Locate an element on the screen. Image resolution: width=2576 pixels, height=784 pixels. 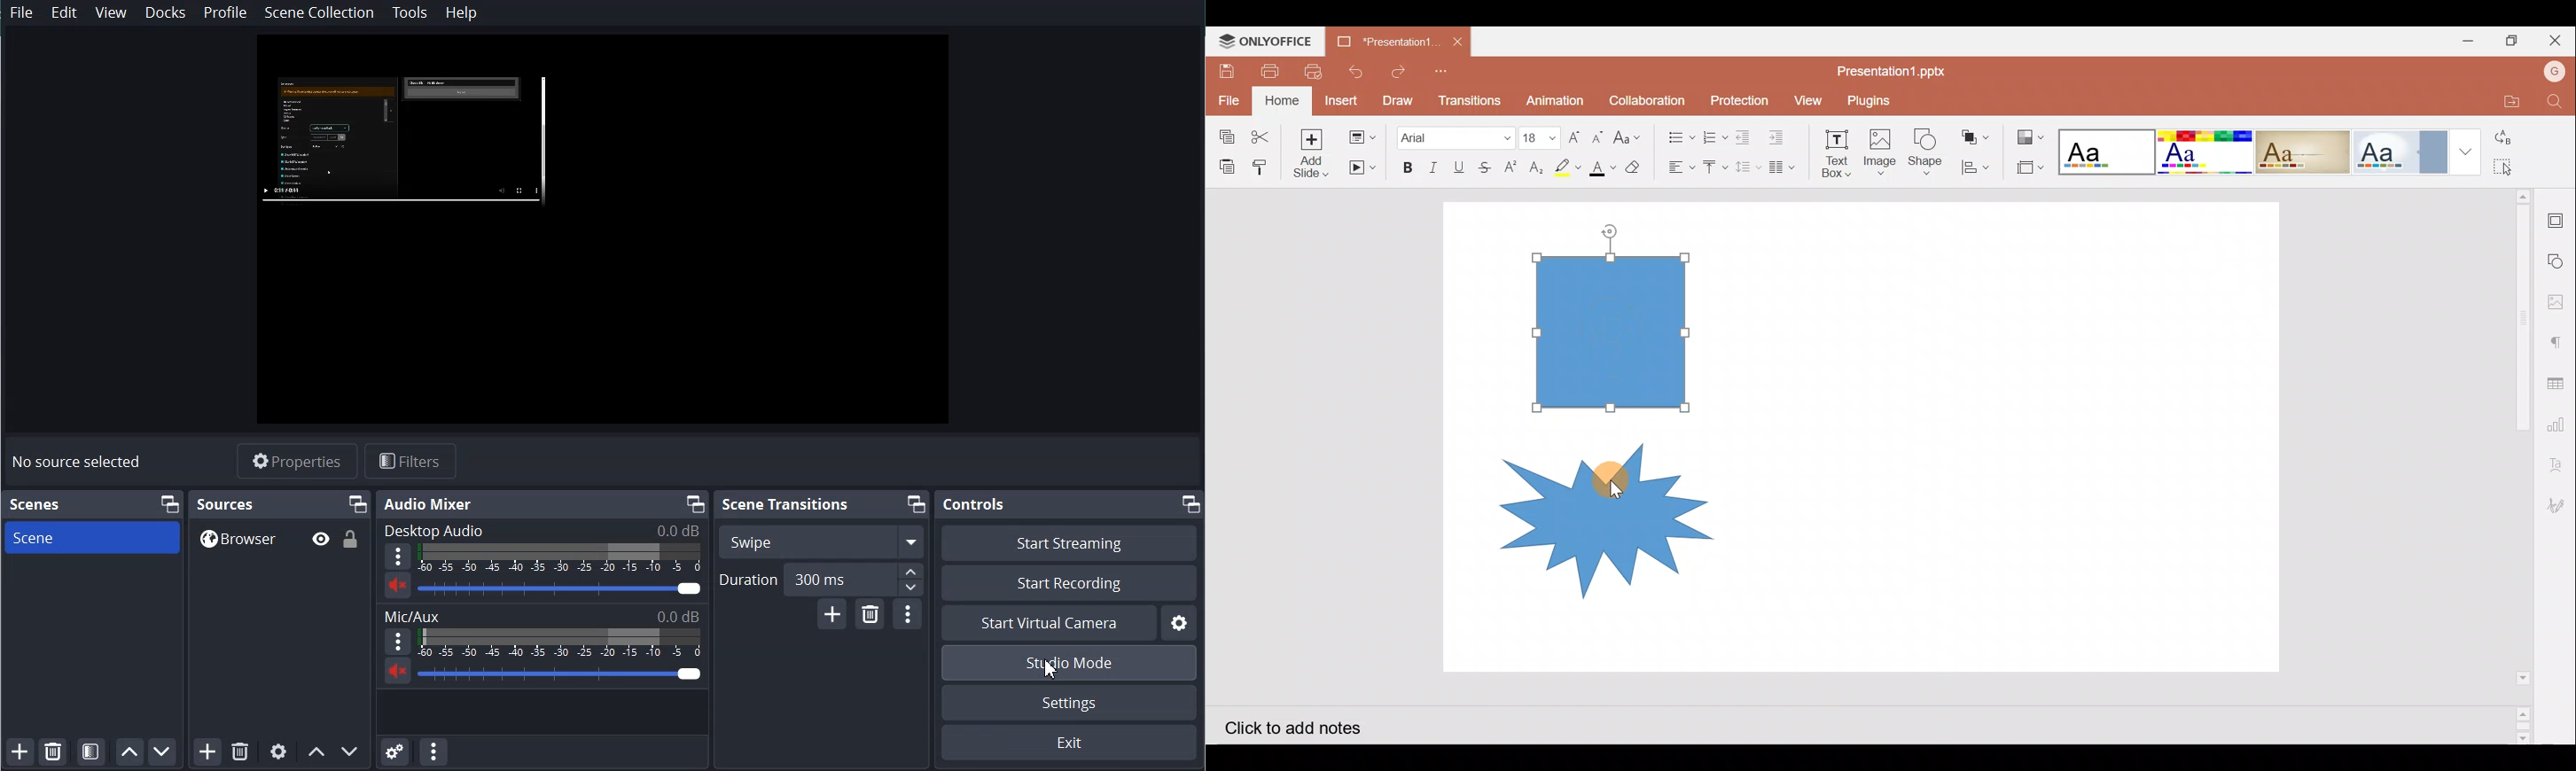
Classic is located at coordinates (2303, 149).